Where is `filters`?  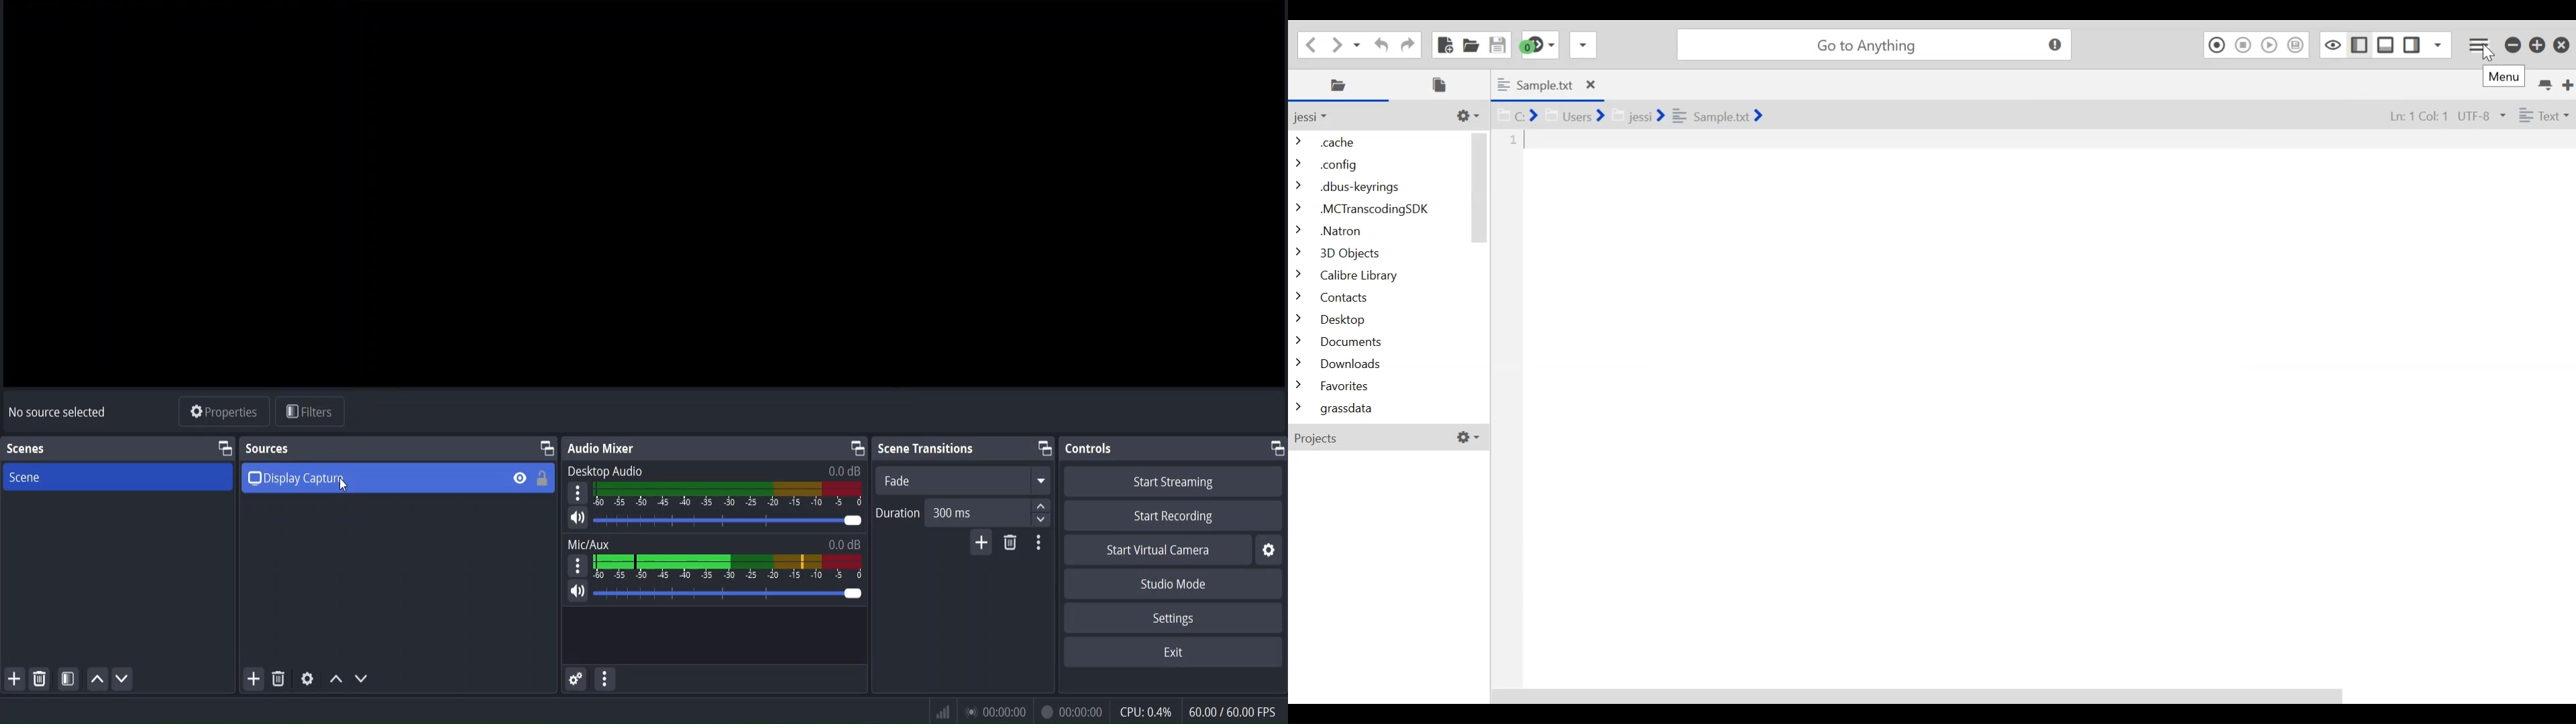
filters is located at coordinates (311, 413).